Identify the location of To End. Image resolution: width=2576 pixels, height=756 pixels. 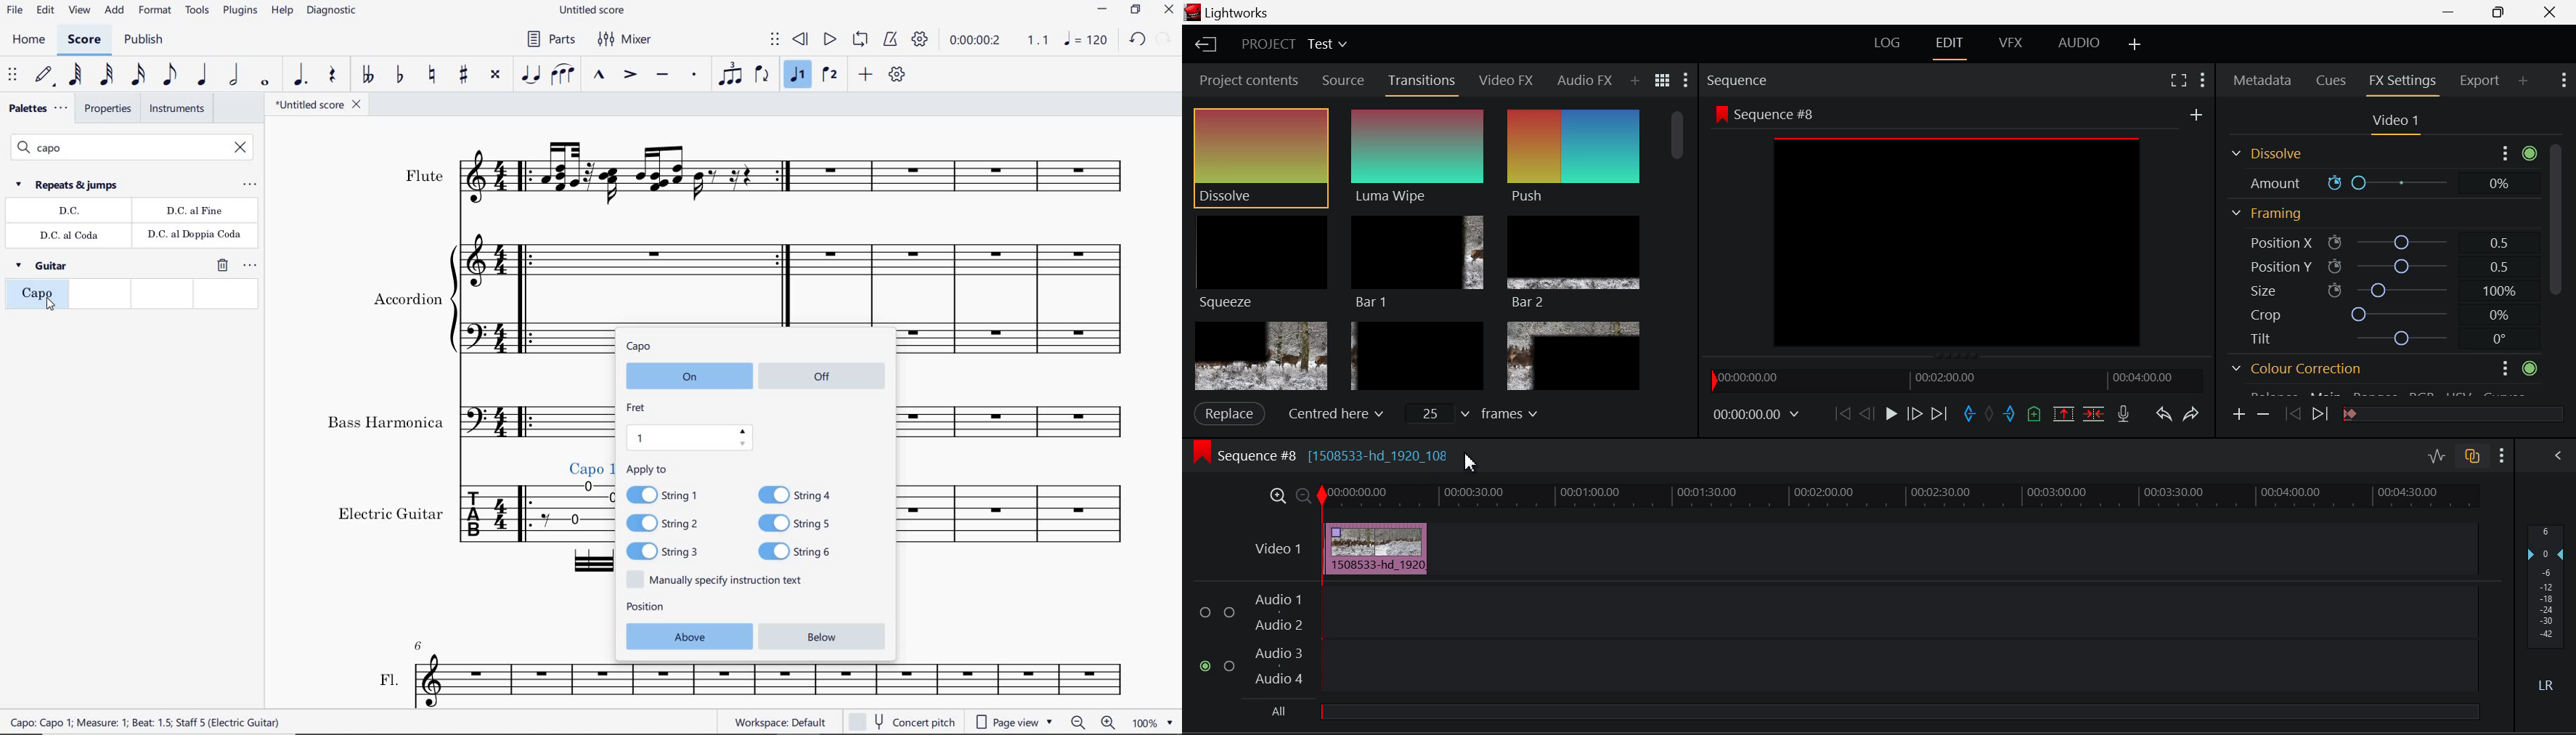
(1939, 415).